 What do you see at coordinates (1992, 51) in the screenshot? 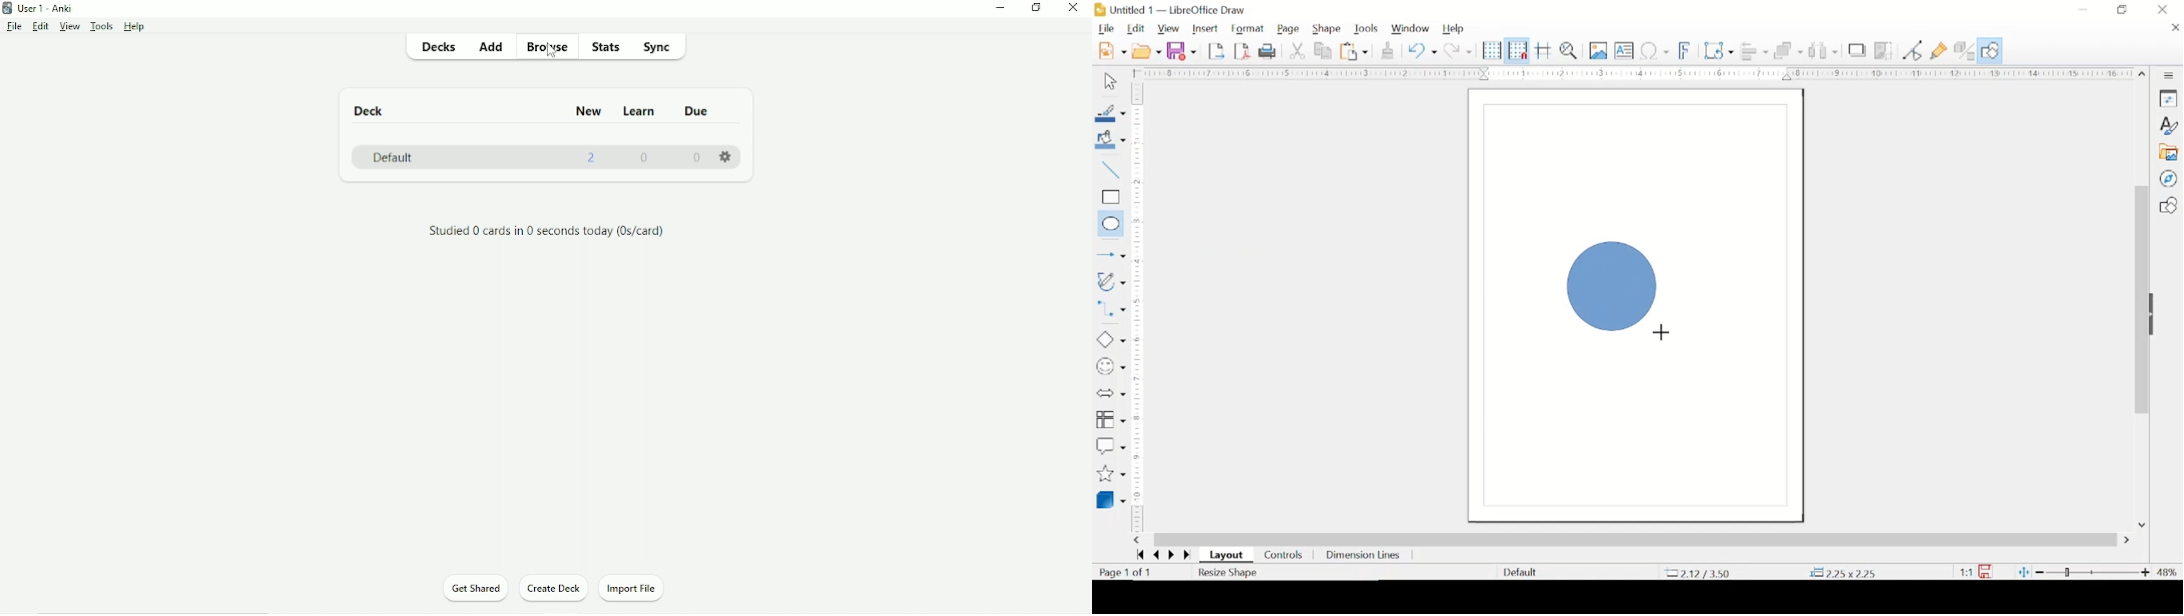
I see `show draw functions` at bounding box center [1992, 51].